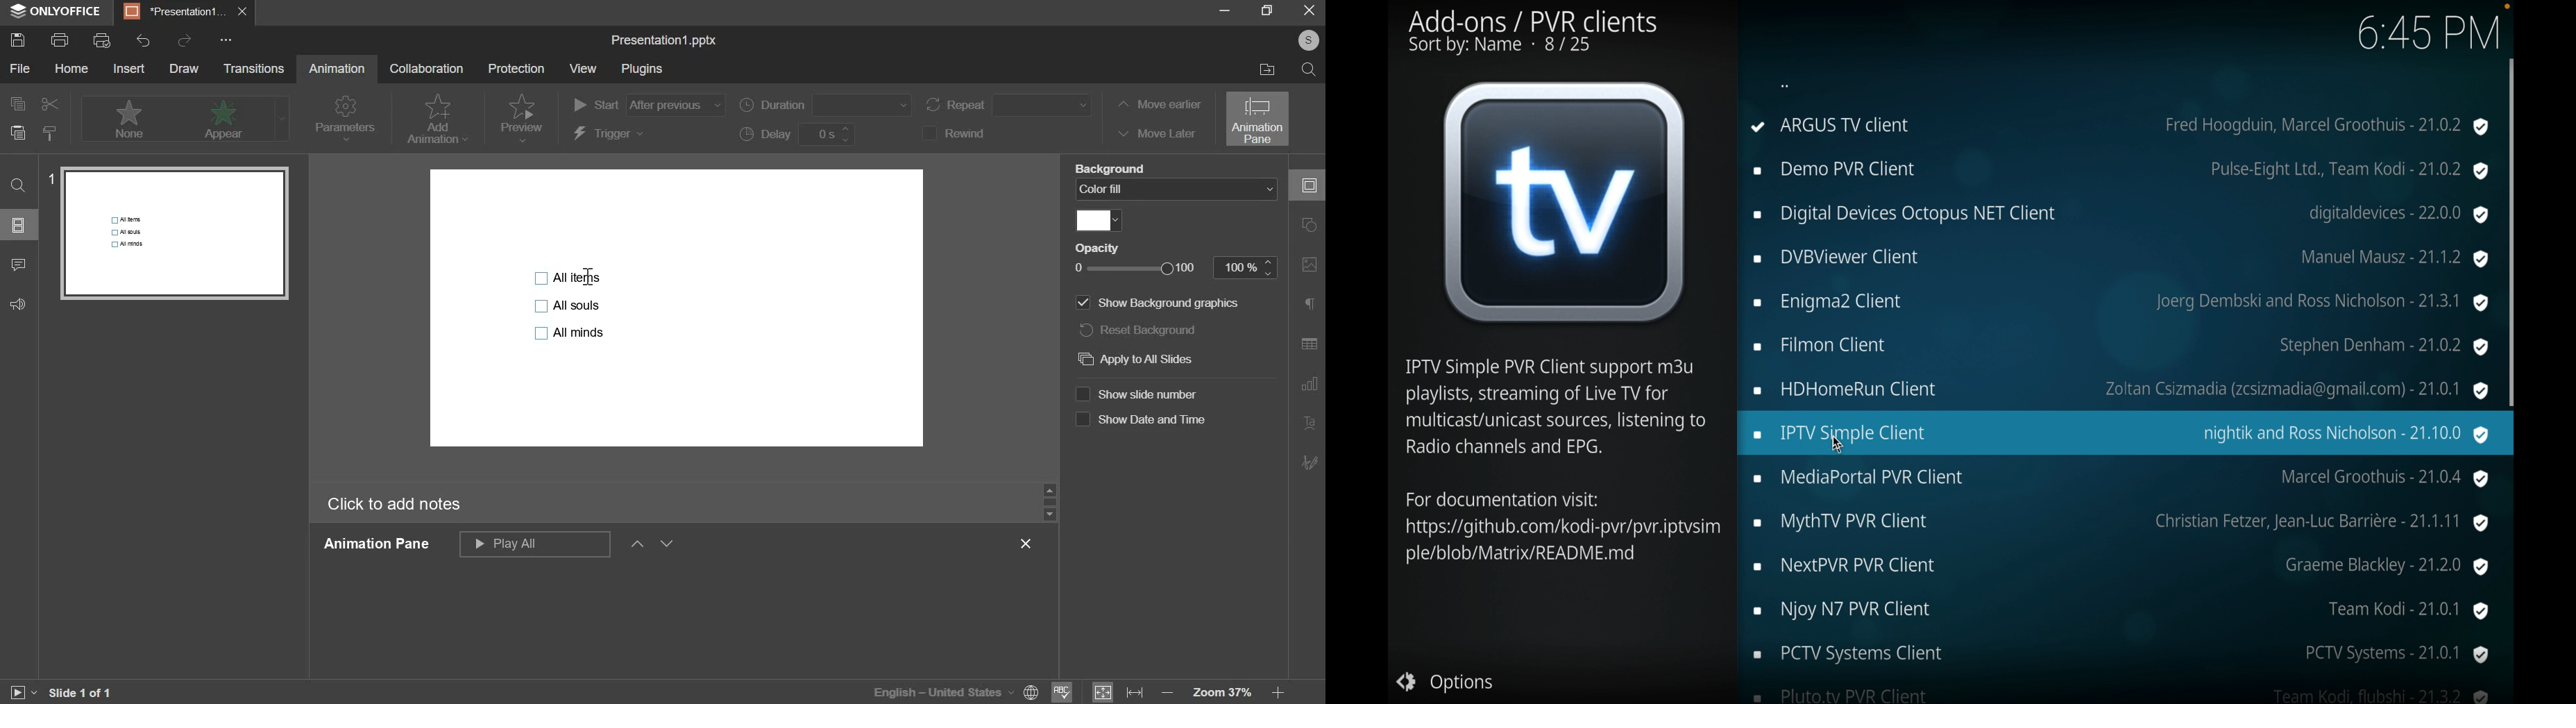 Image resolution: width=2576 pixels, height=728 pixels. Describe the element at coordinates (1838, 448) in the screenshot. I see `cursor` at that location.